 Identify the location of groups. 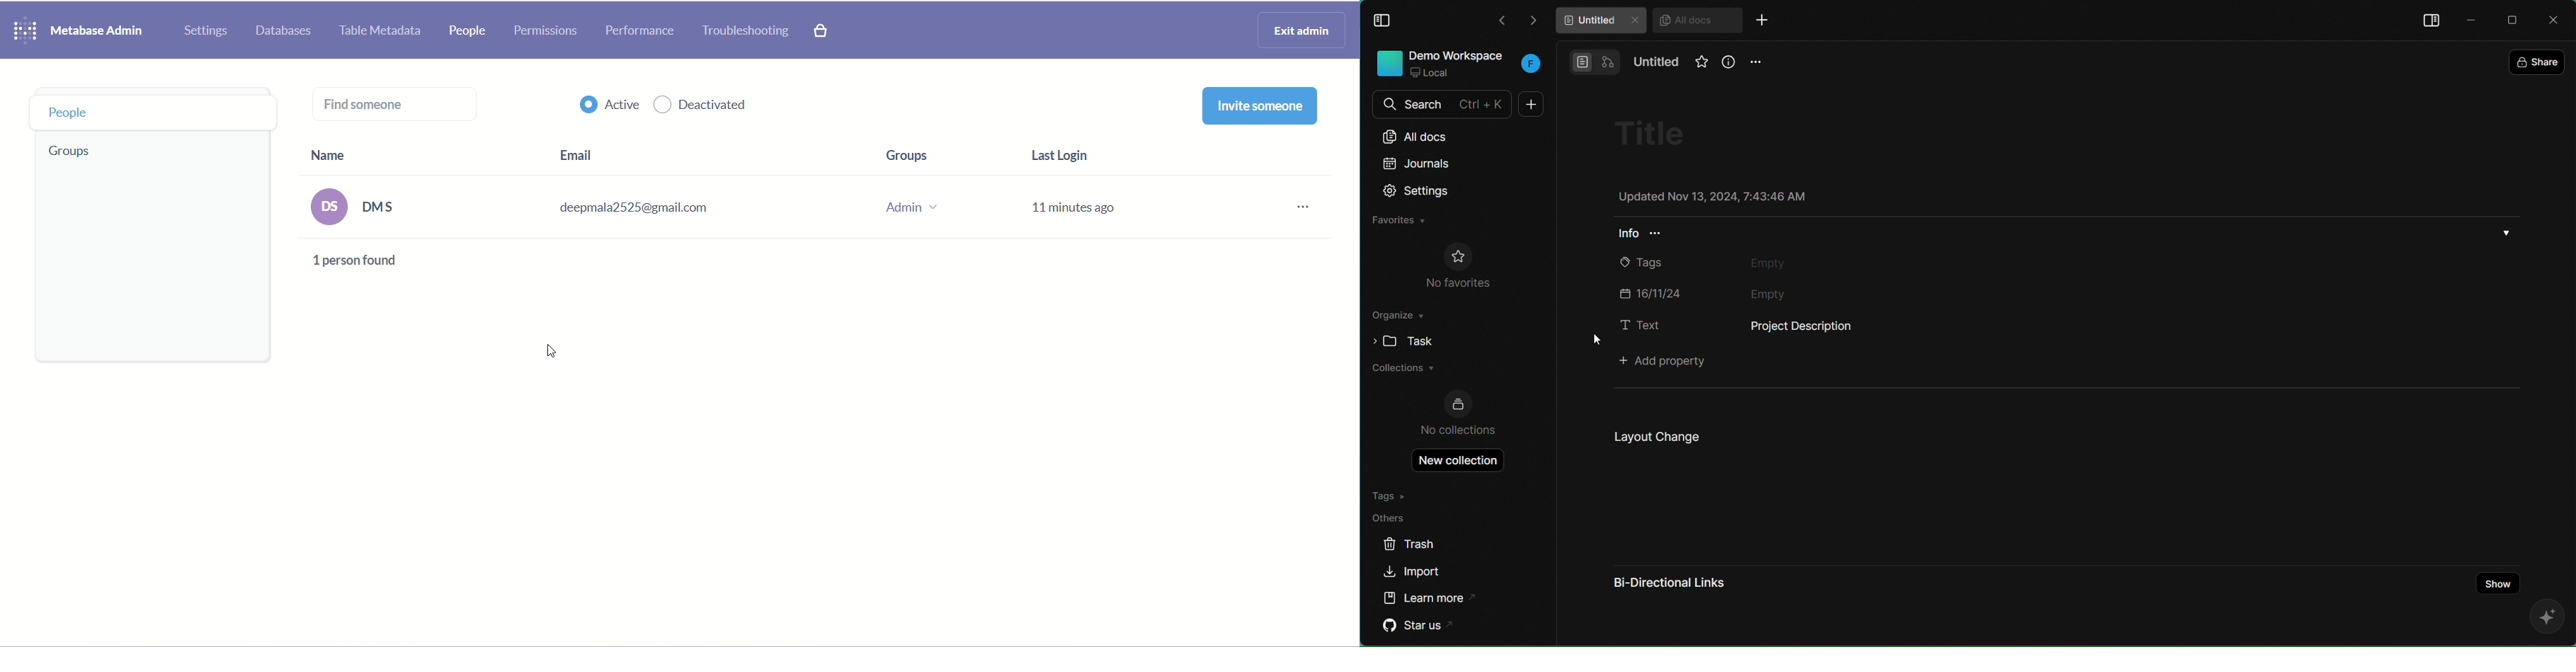
(70, 153).